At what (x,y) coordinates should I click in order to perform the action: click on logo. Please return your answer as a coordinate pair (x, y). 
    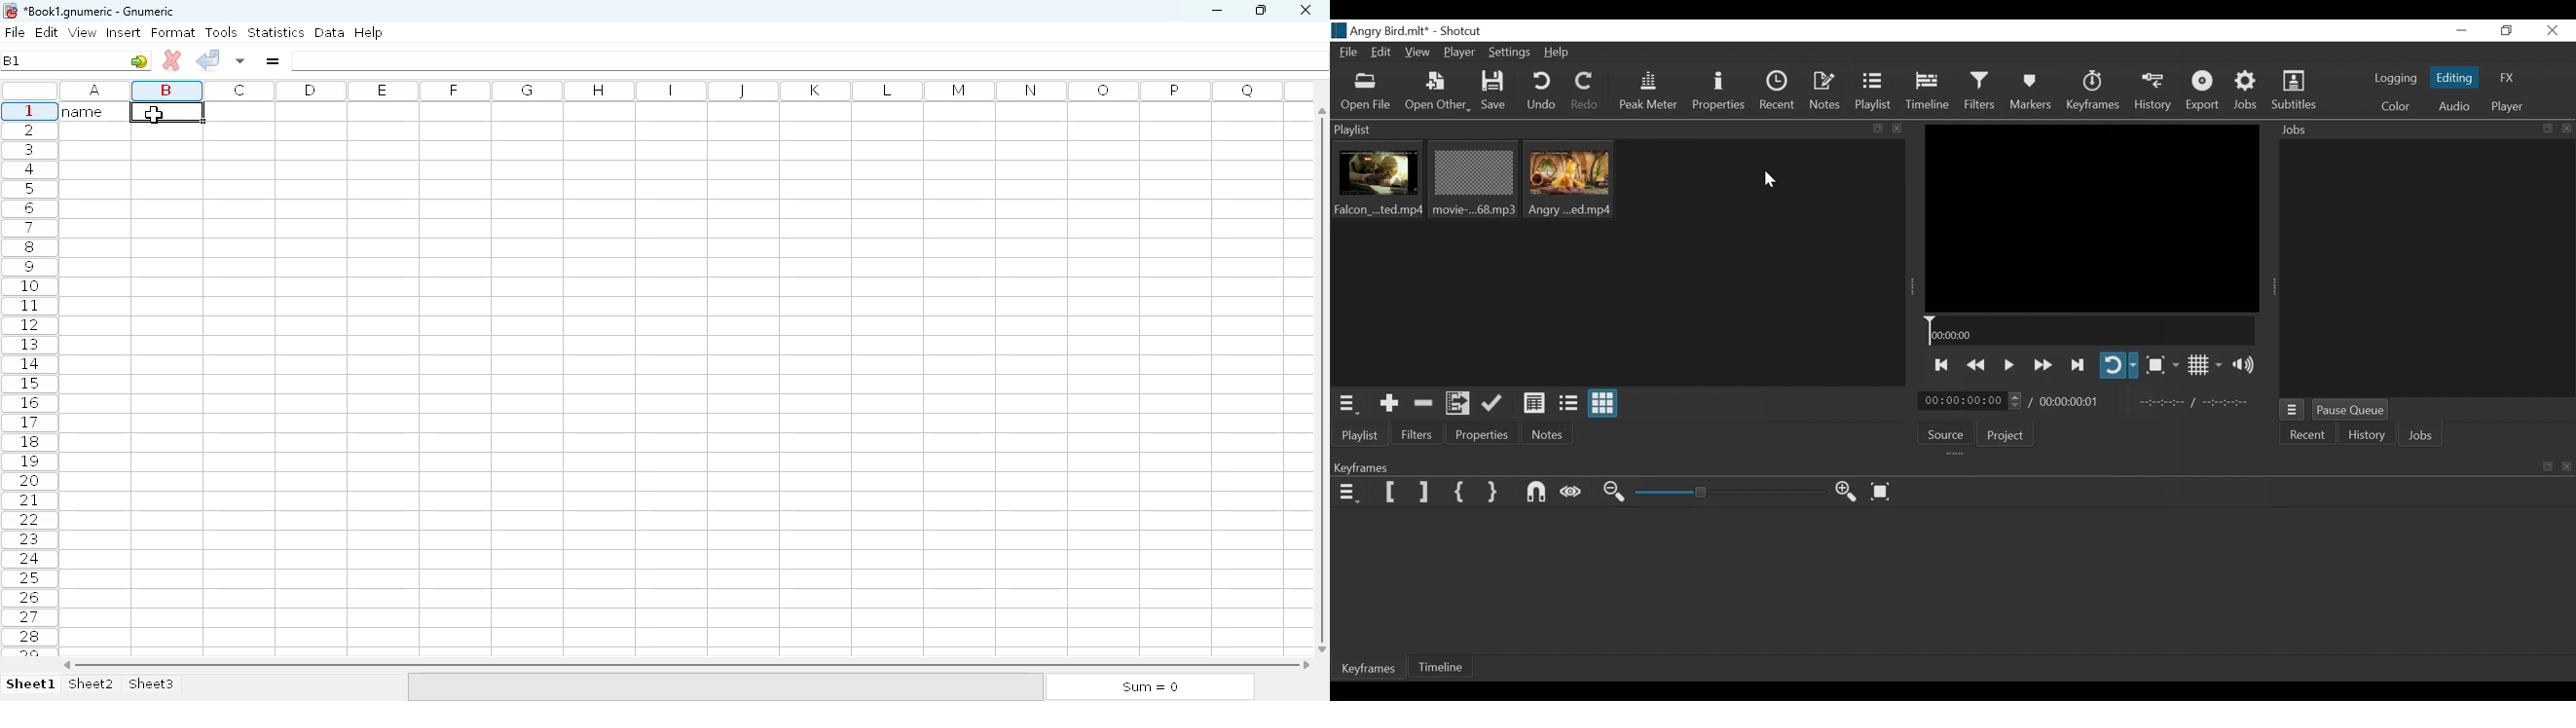
    Looking at the image, I should click on (9, 11).